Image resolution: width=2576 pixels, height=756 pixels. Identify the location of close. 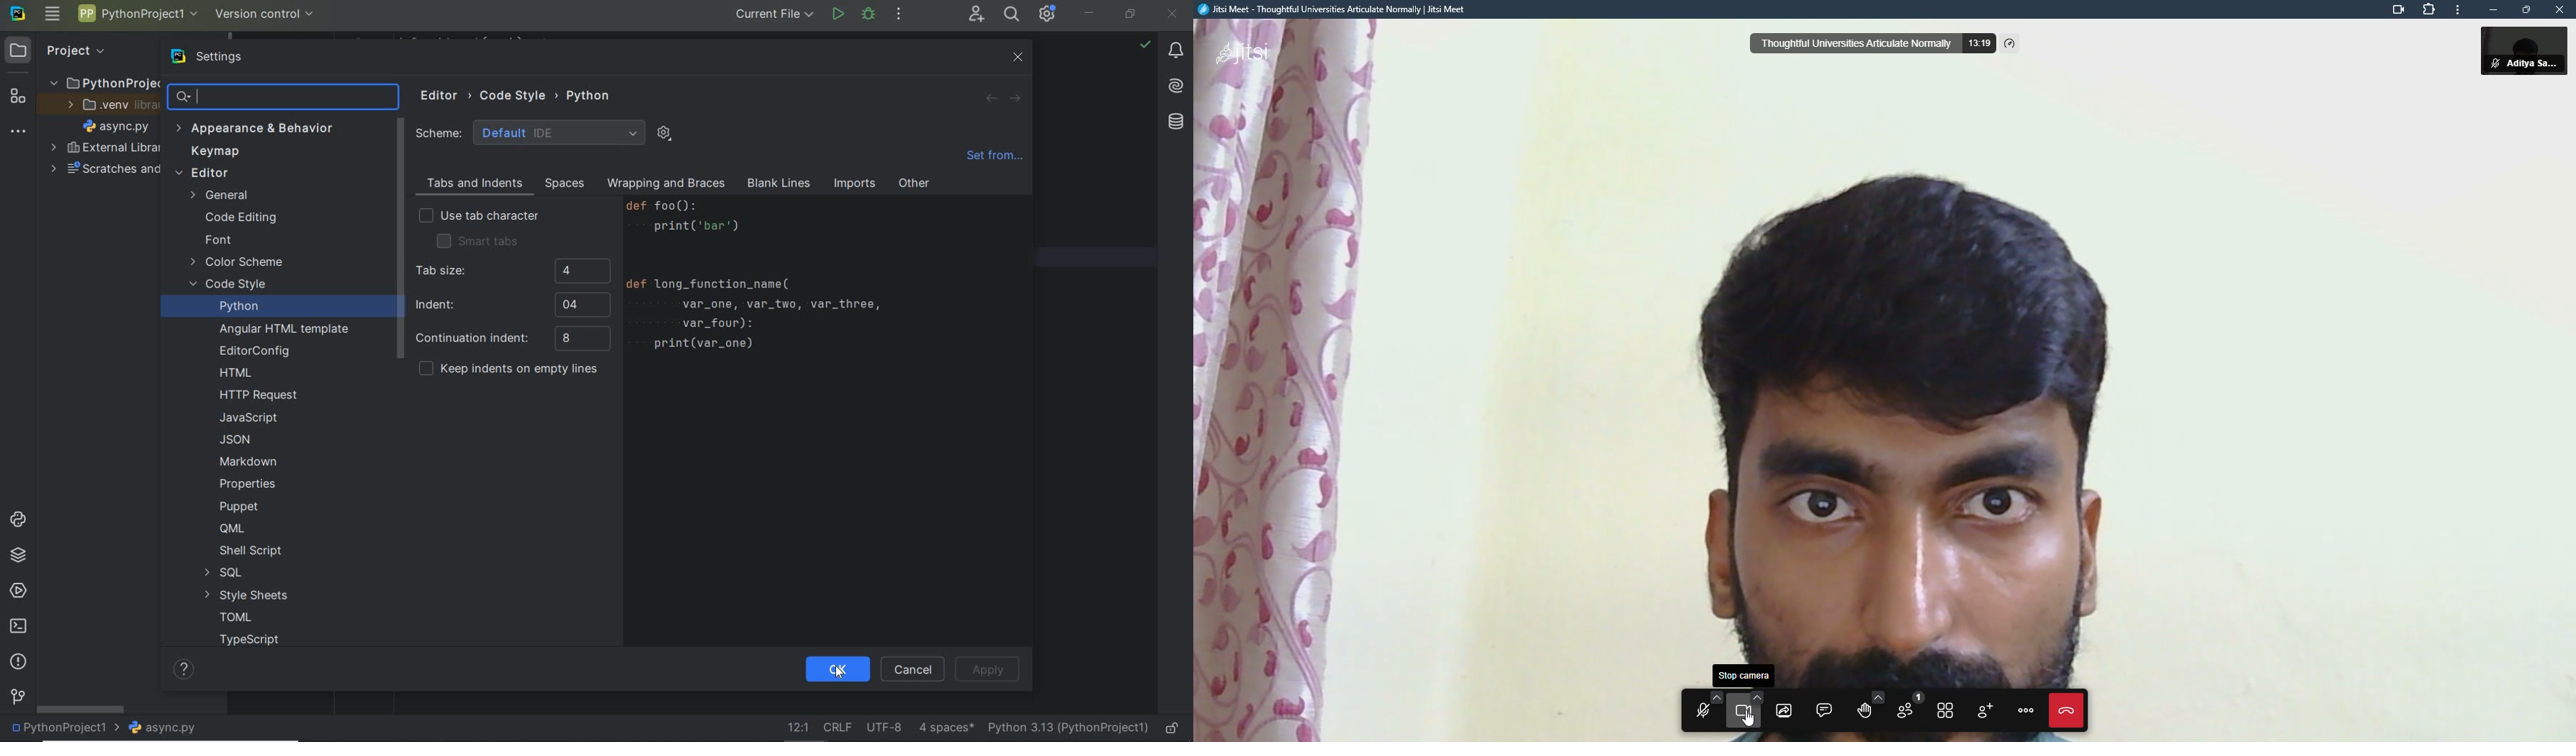
(2557, 9).